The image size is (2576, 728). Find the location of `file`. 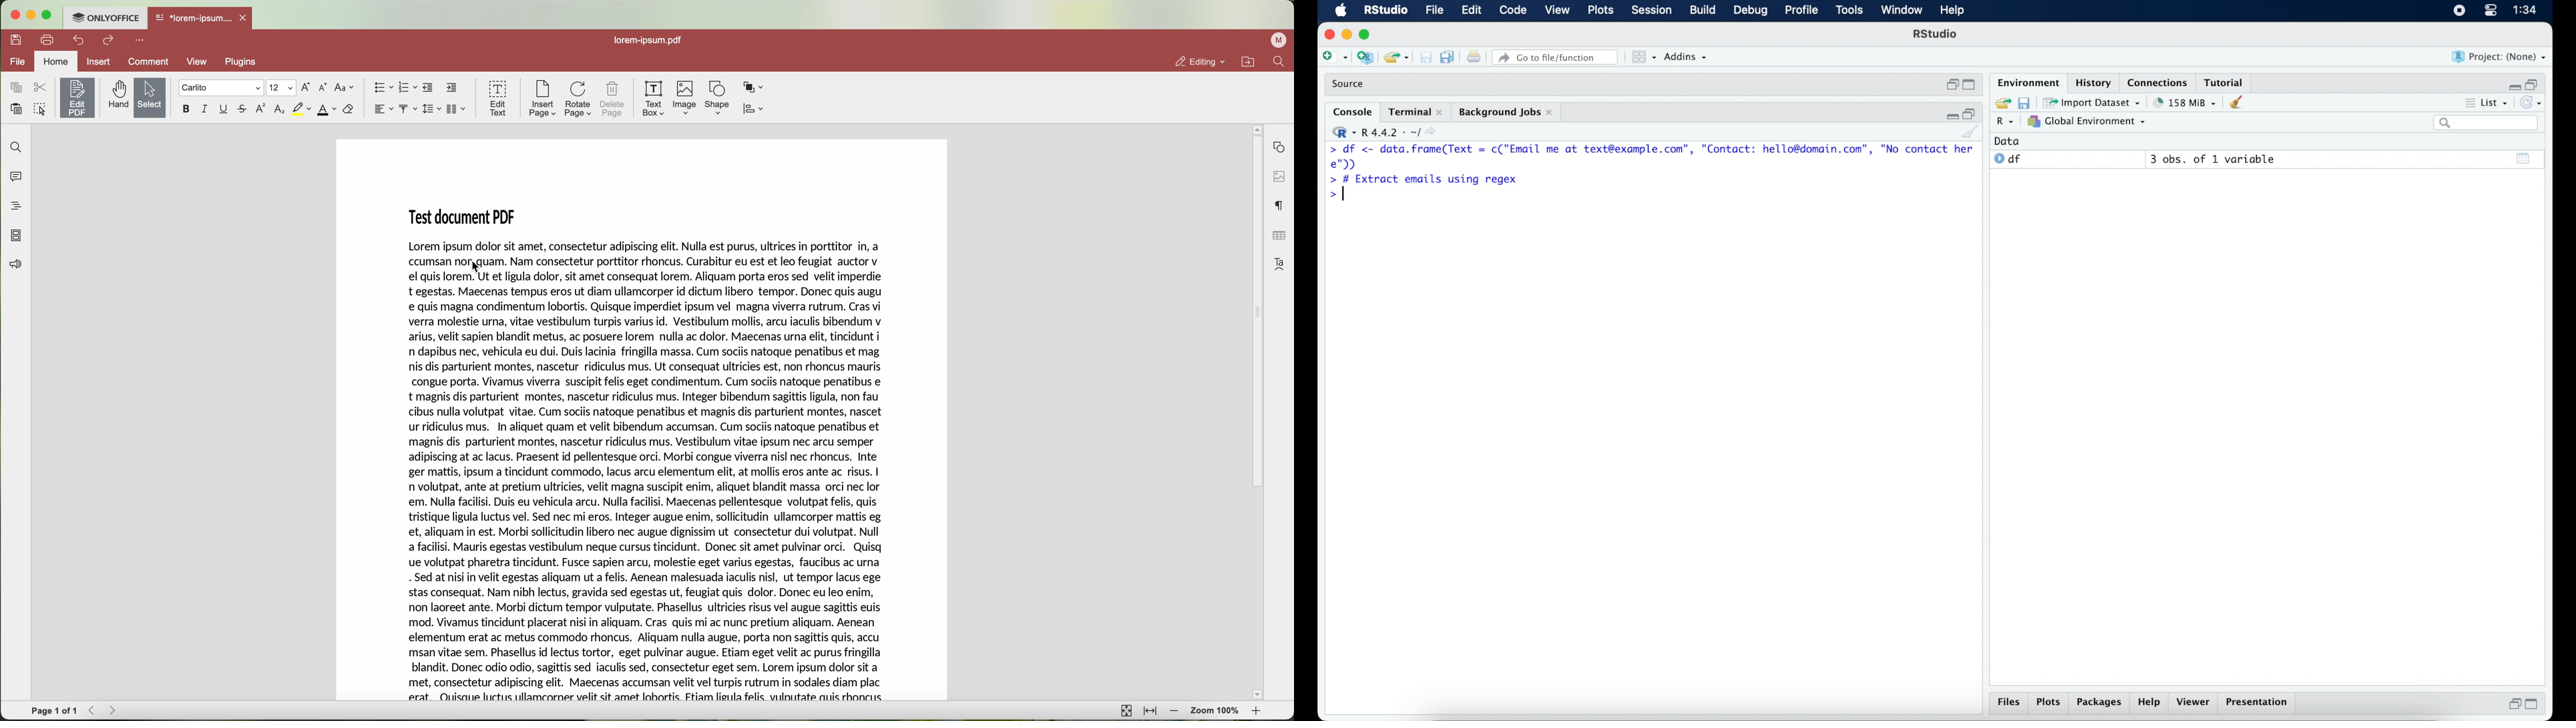

file is located at coordinates (1435, 11).